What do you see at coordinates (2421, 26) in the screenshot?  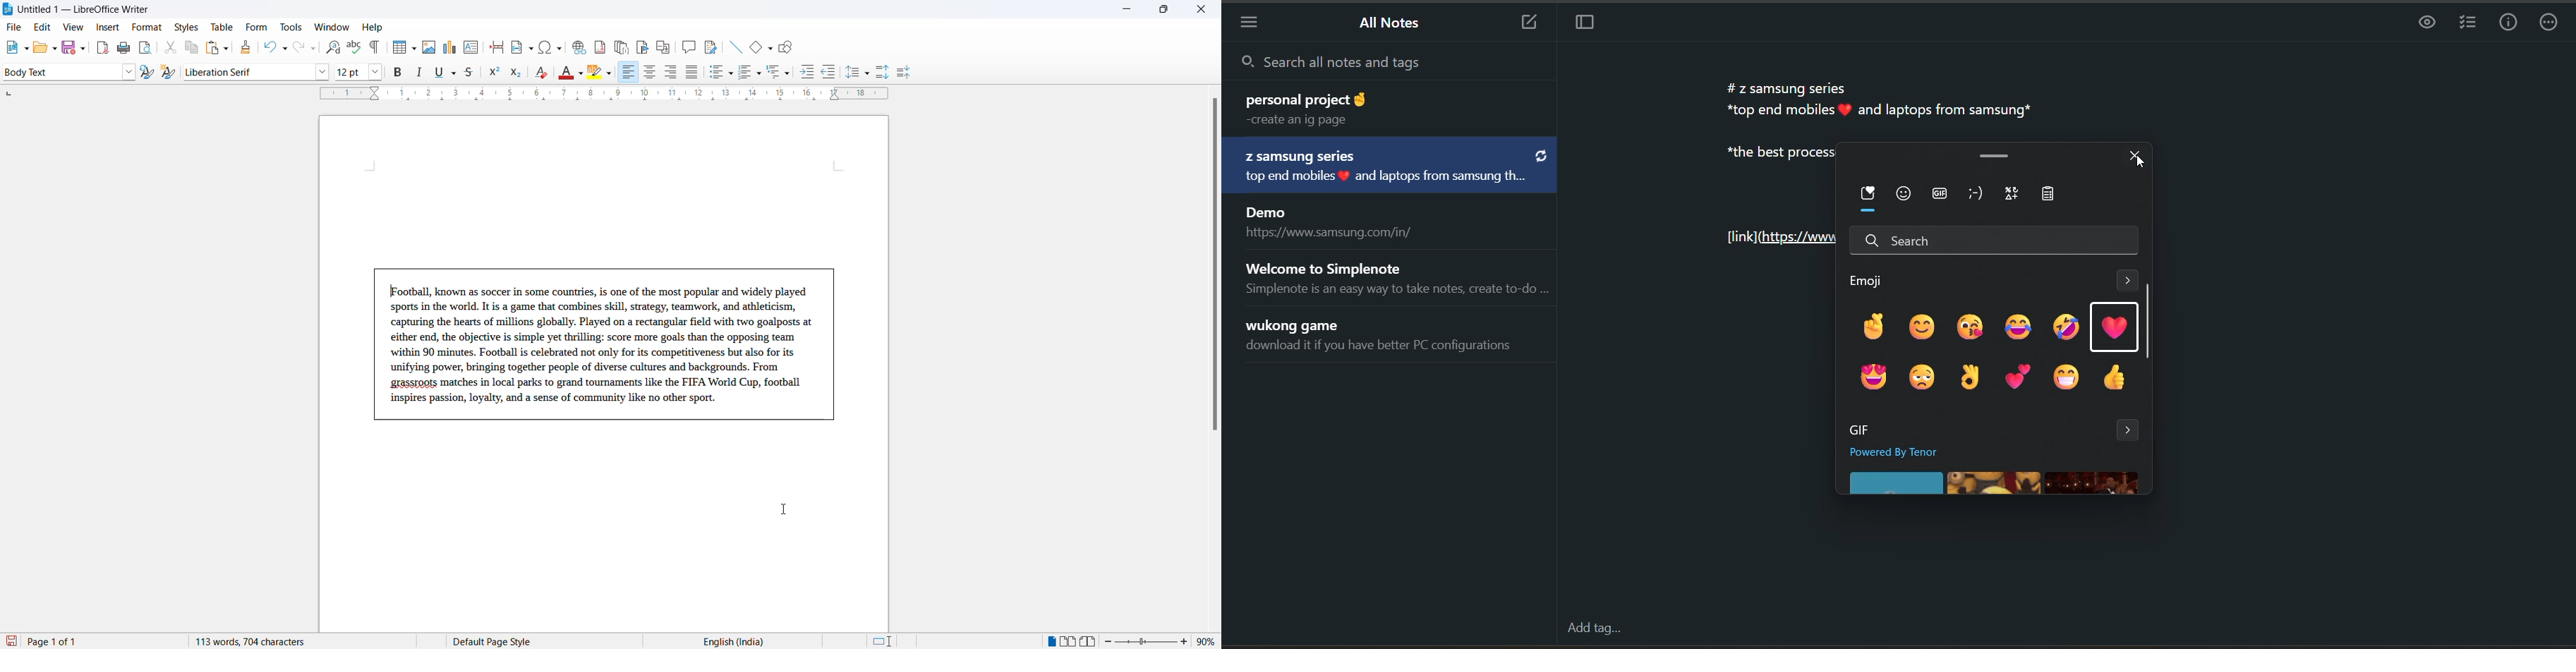 I see `preview` at bounding box center [2421, 26].